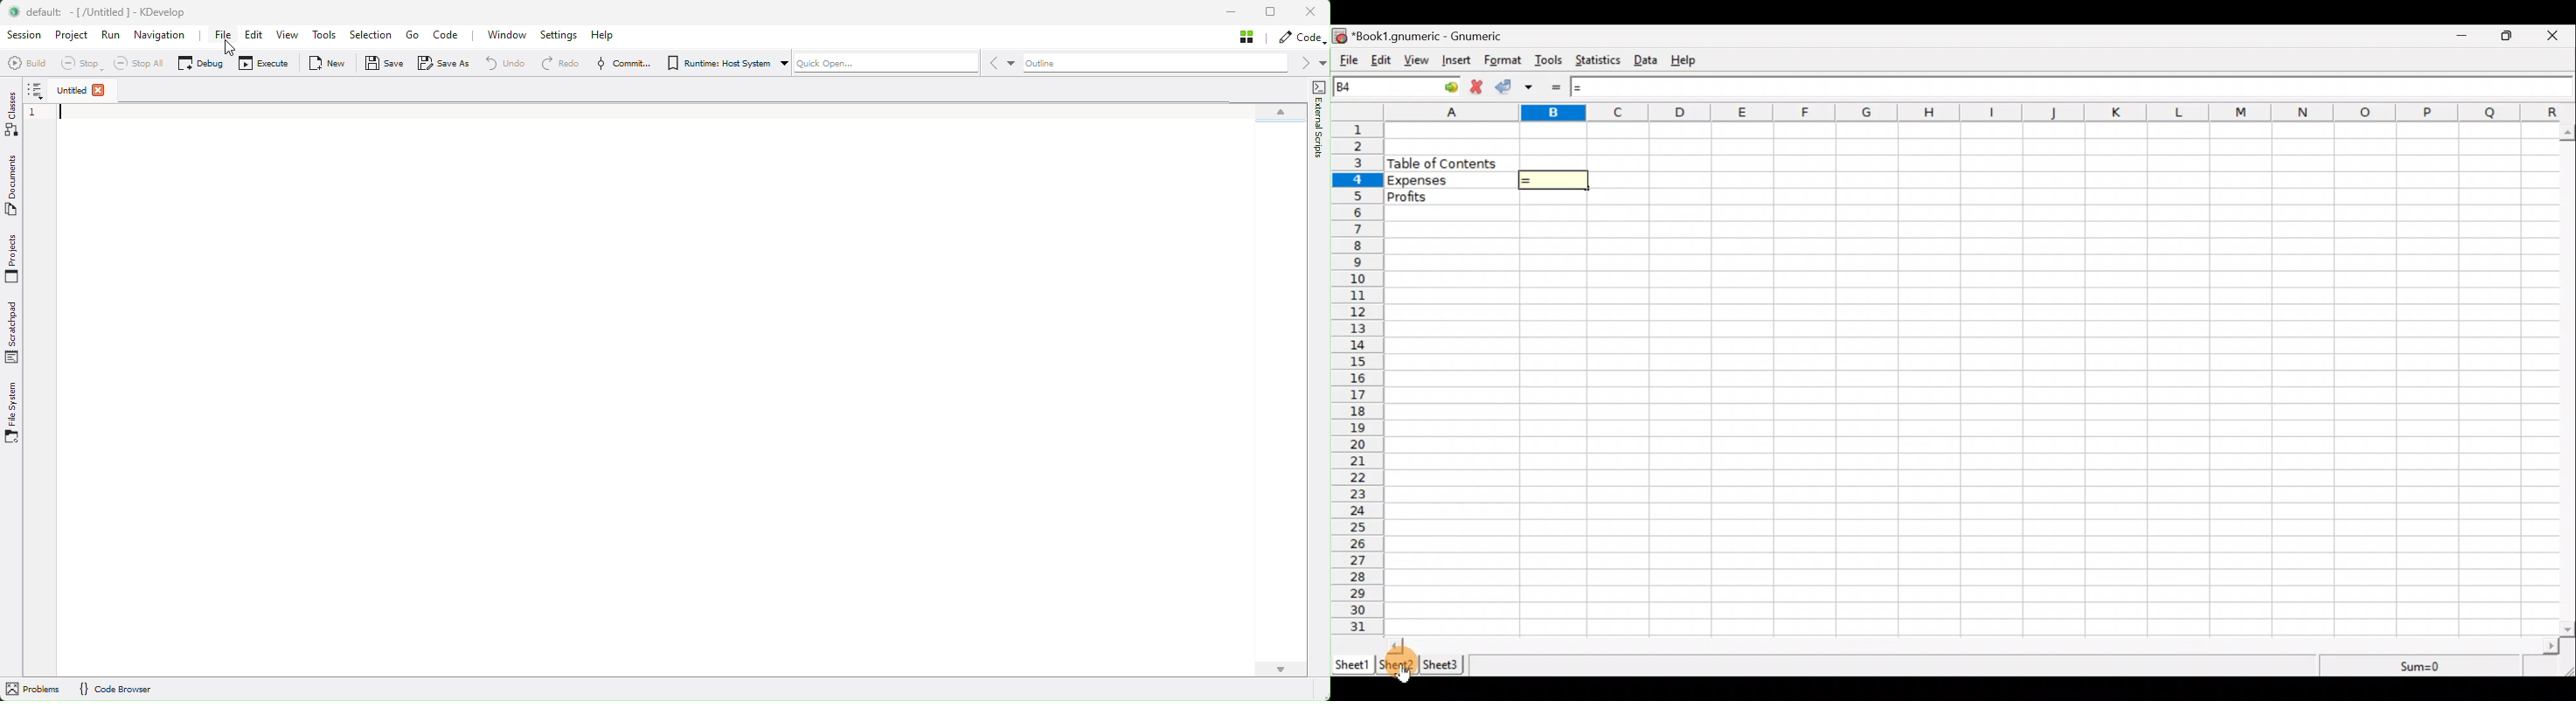  What do you see at coordinates (2422, 667) in the screenshot?
I see `Sum=0` at bounding box center [2422, 667].